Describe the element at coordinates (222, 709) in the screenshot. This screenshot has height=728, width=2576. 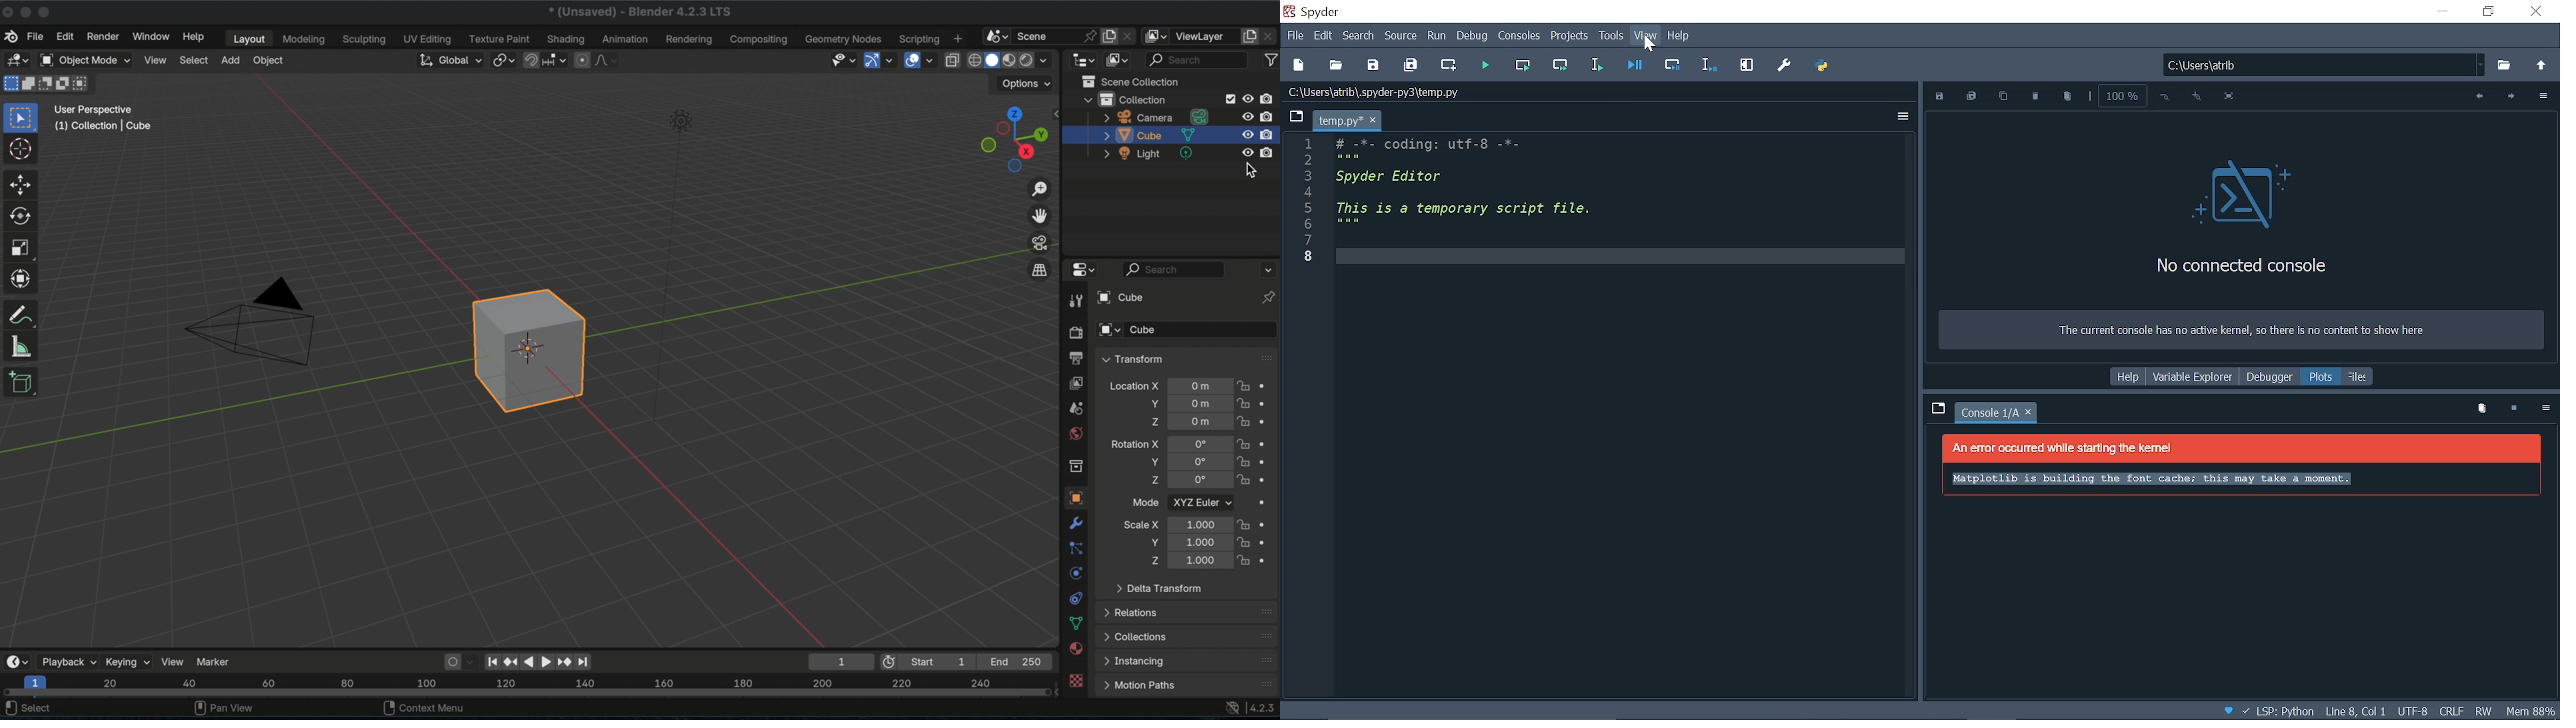
I see `pan view` at that location.